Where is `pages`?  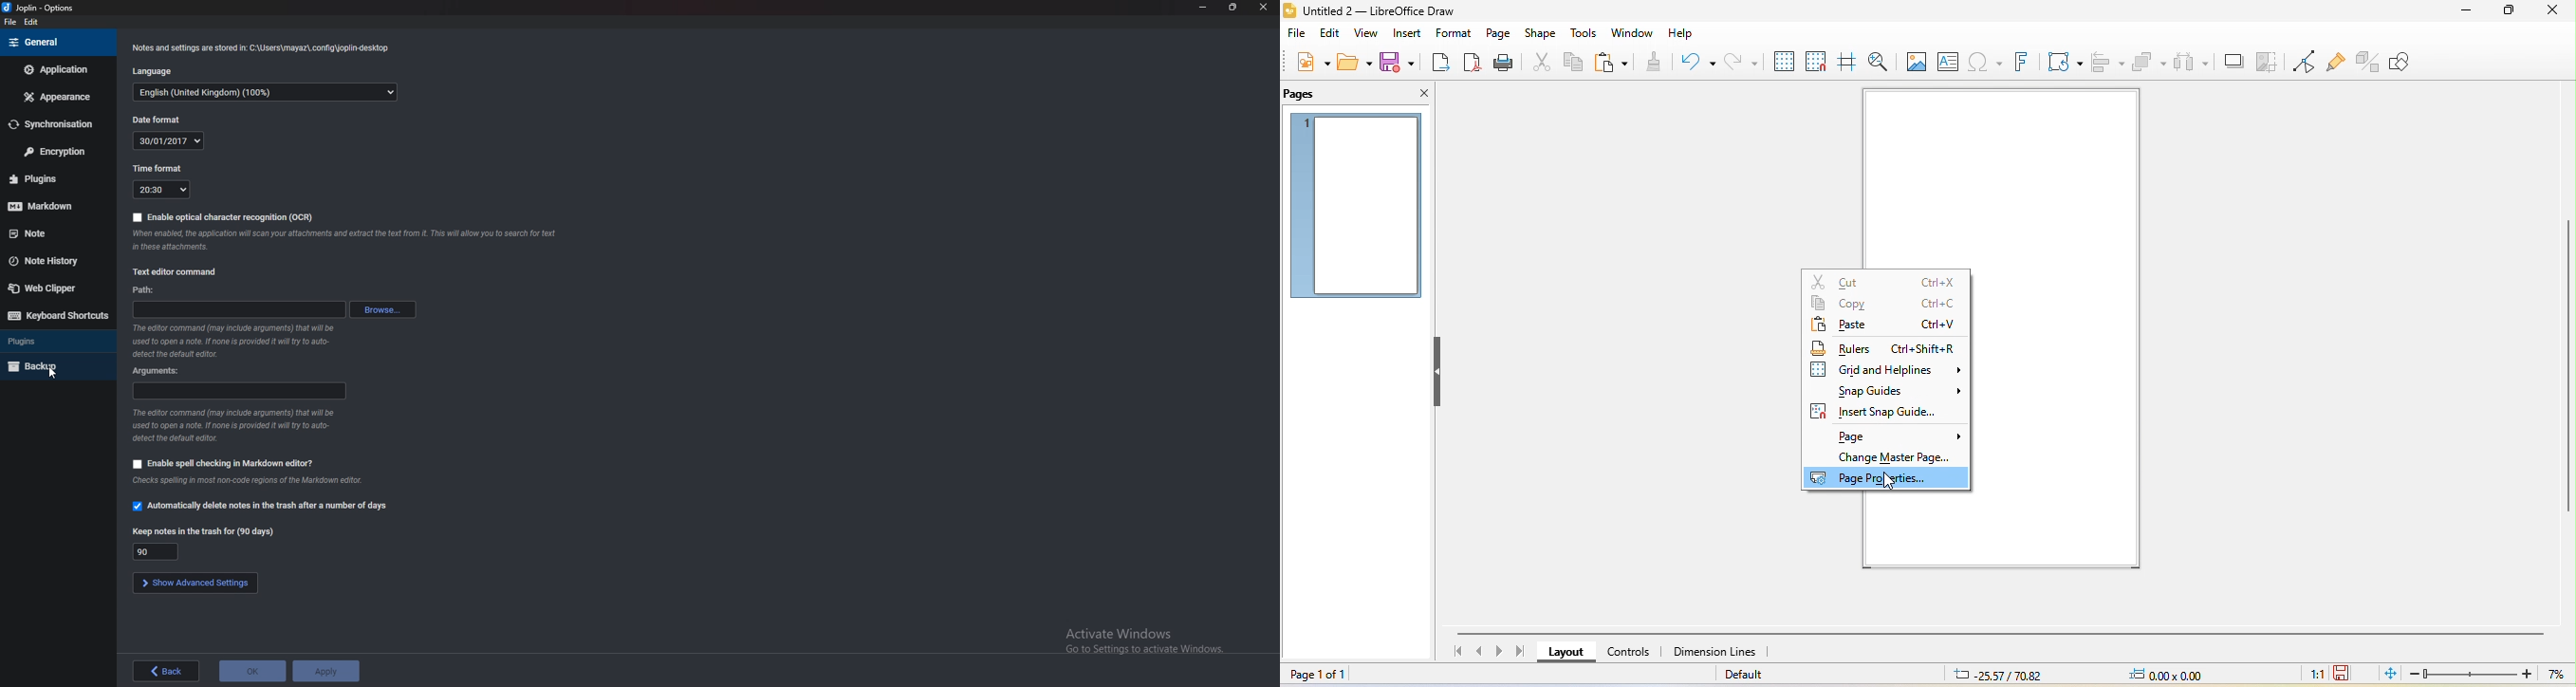 pages is located at coordinates (1309, 94).